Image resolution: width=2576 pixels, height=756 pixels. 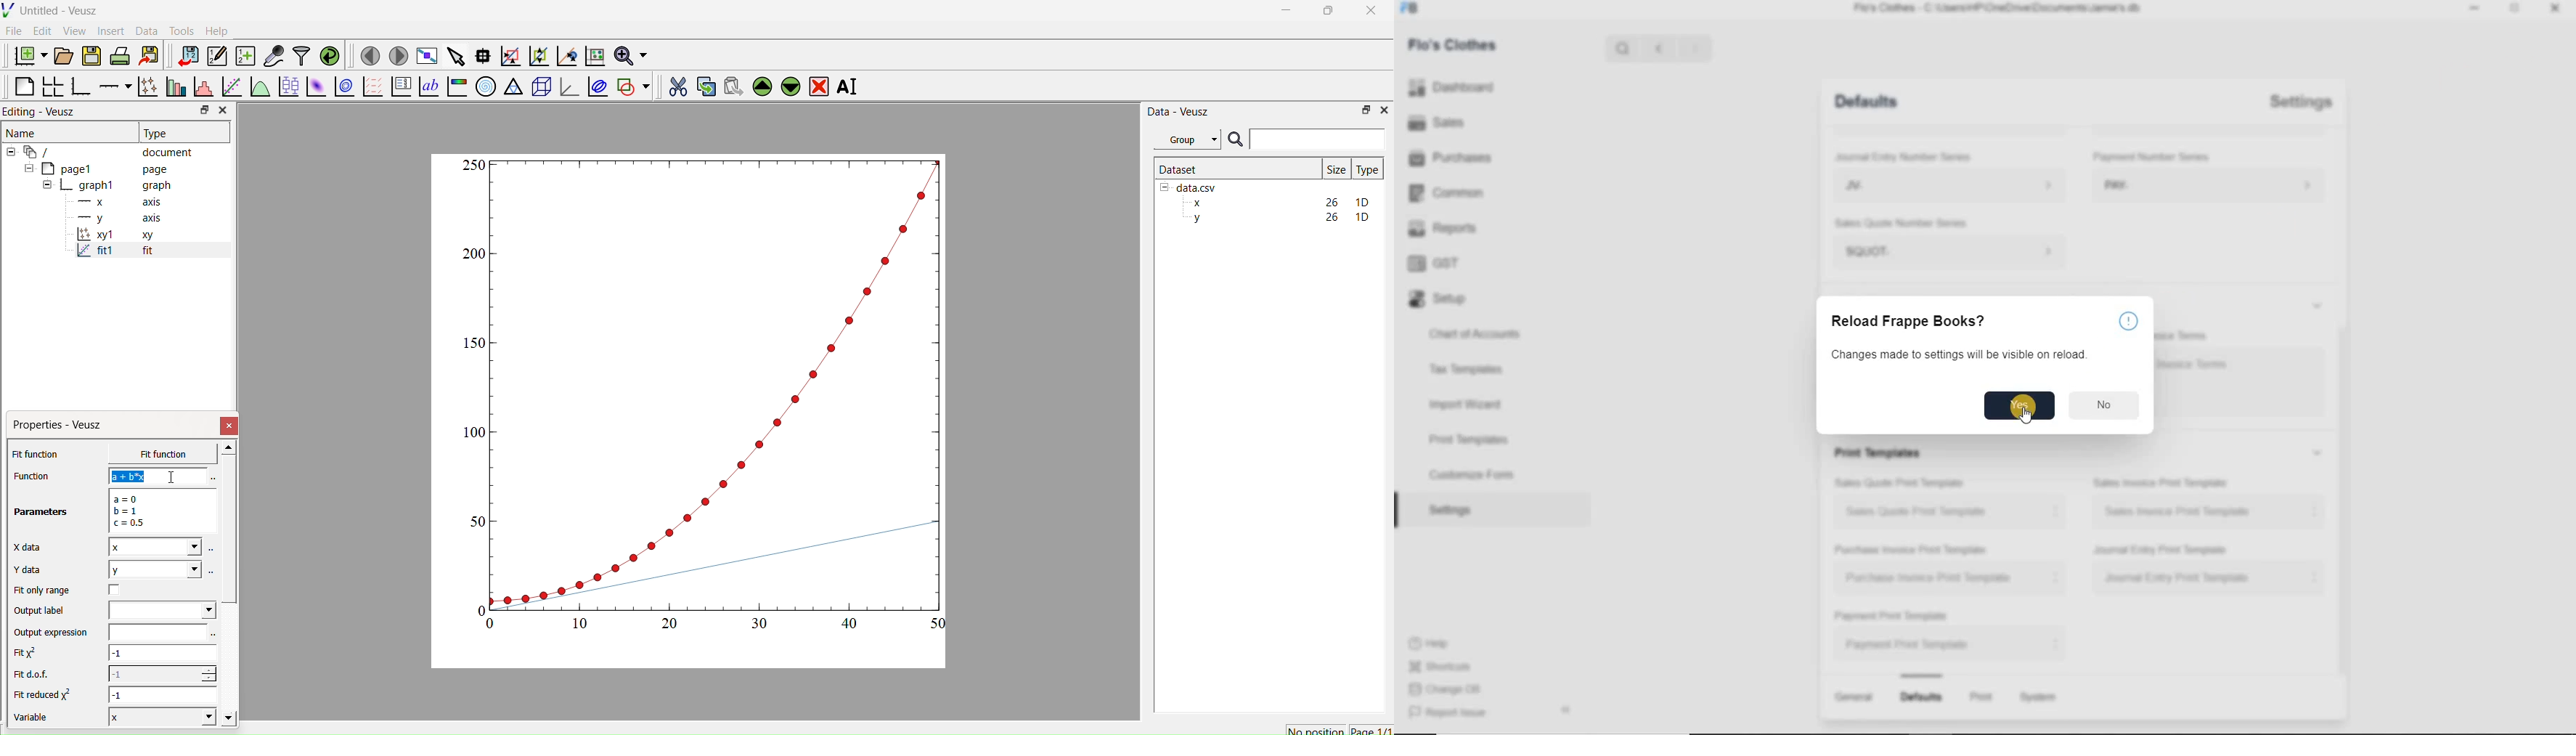 I want to click on Plot Vector Field, so click(x=372, y=88).